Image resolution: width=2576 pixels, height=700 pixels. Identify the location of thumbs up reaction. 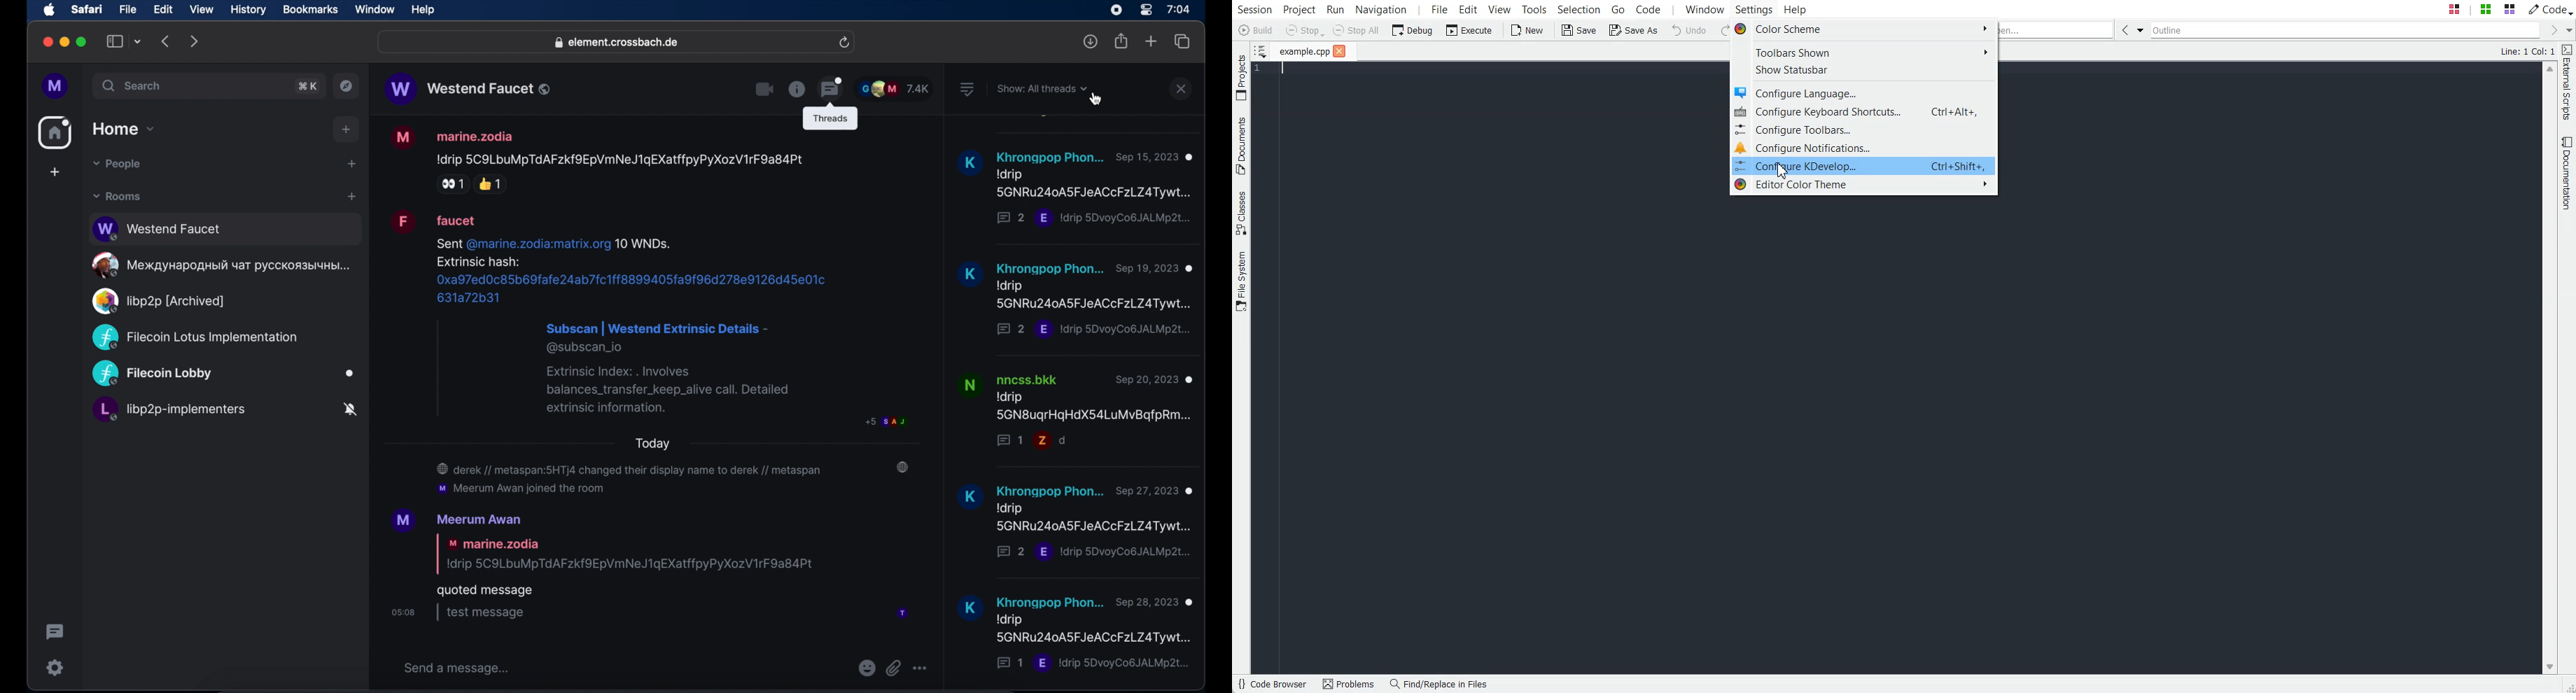
(498, 185).